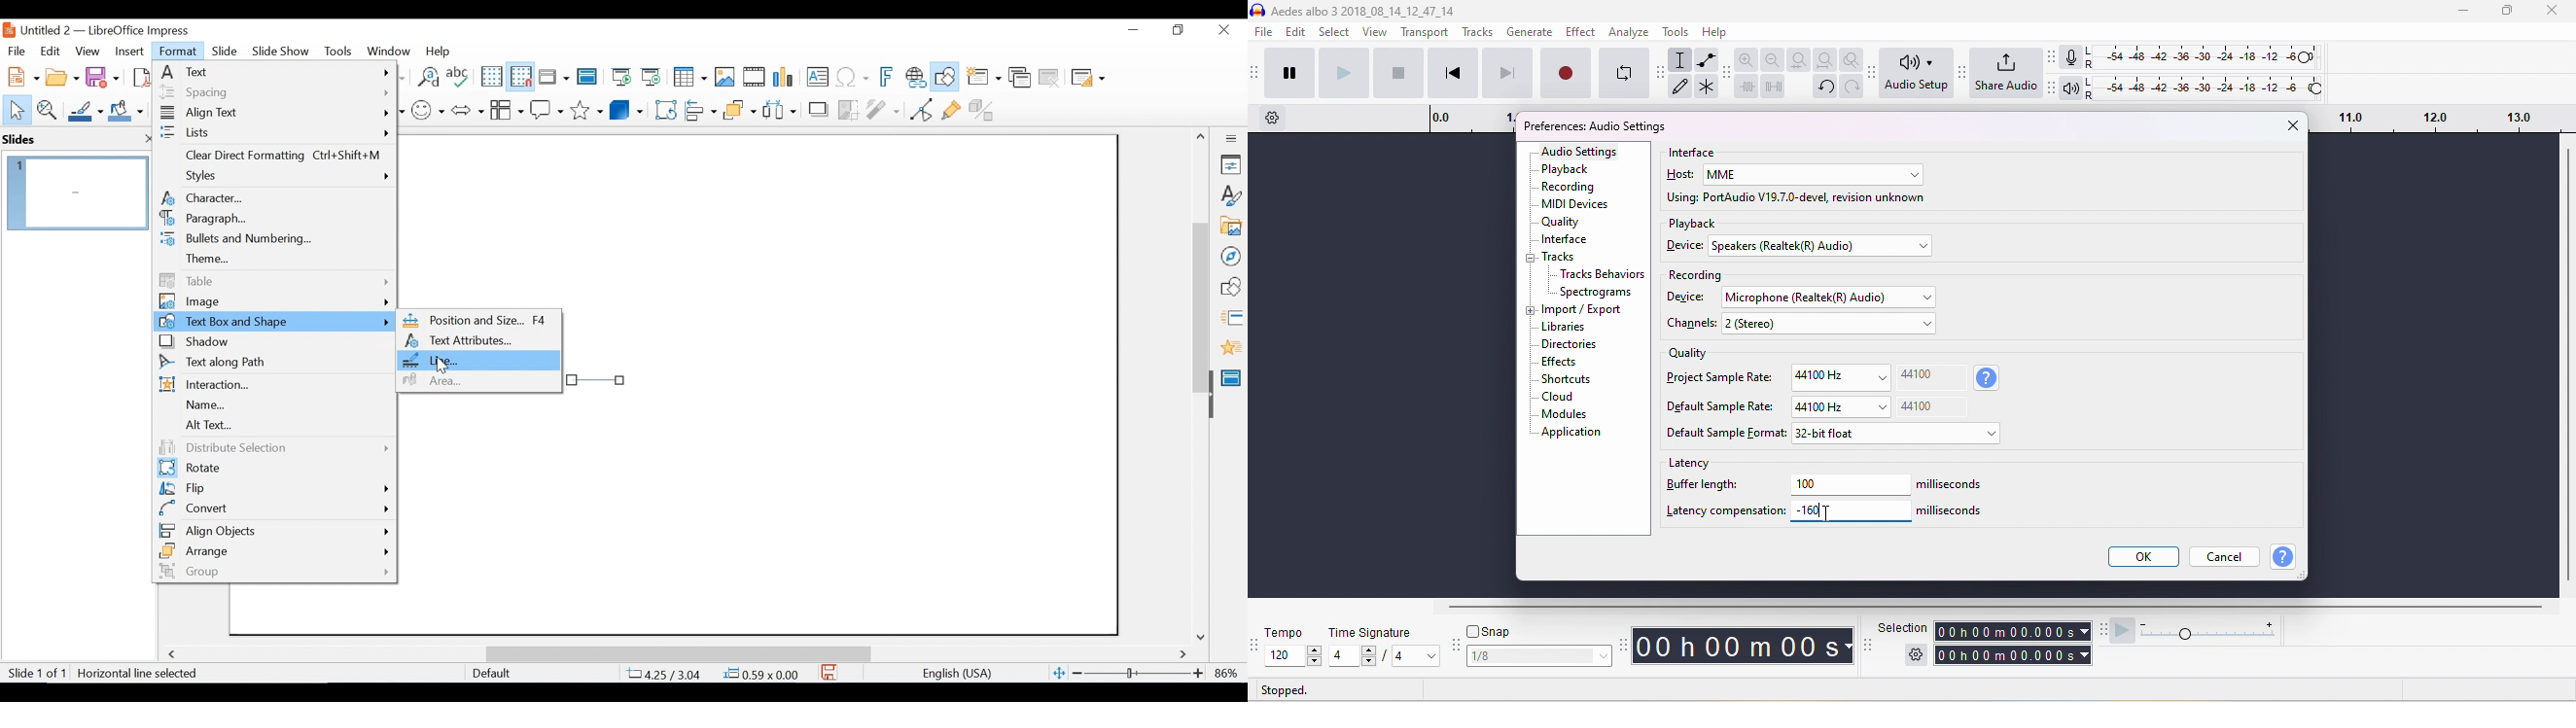  Describe the element at coordinates (274, 364) in the screenshot. I see `Text along path` at that location.